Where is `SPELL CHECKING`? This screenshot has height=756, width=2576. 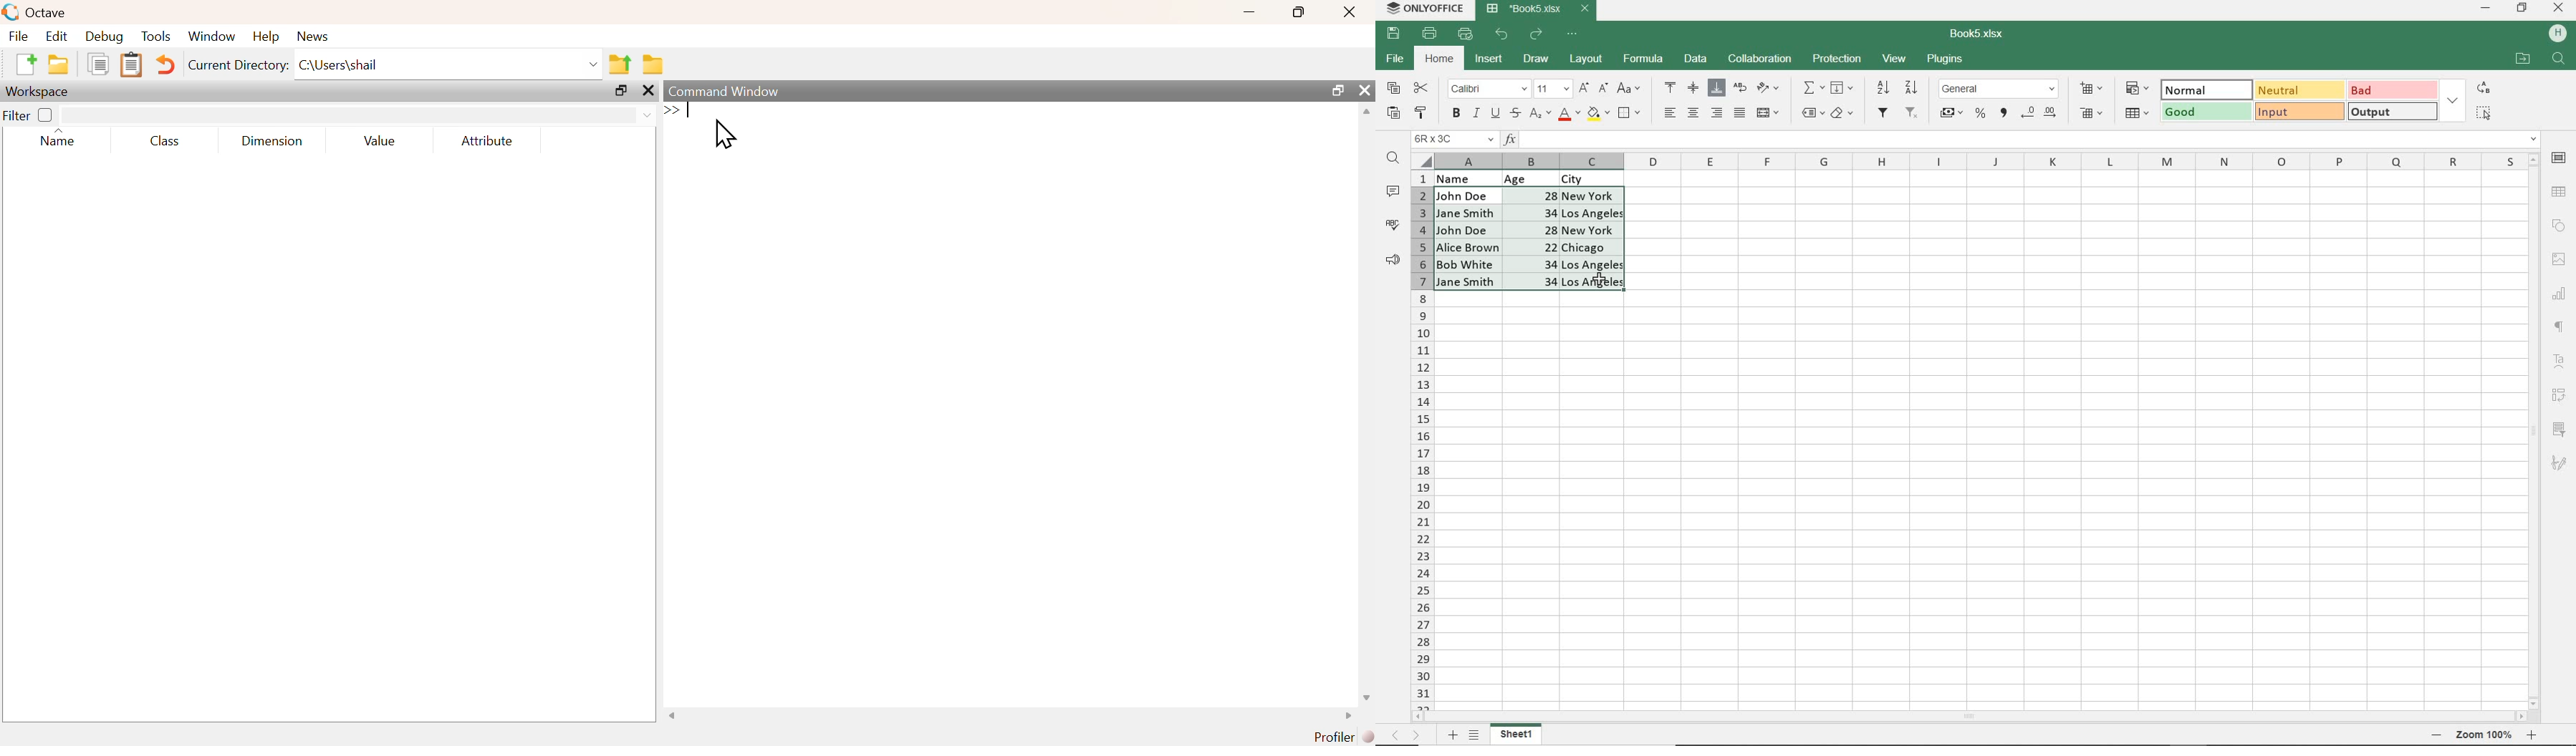 SPELL CHECKING is located at coordinates (1393, 225).